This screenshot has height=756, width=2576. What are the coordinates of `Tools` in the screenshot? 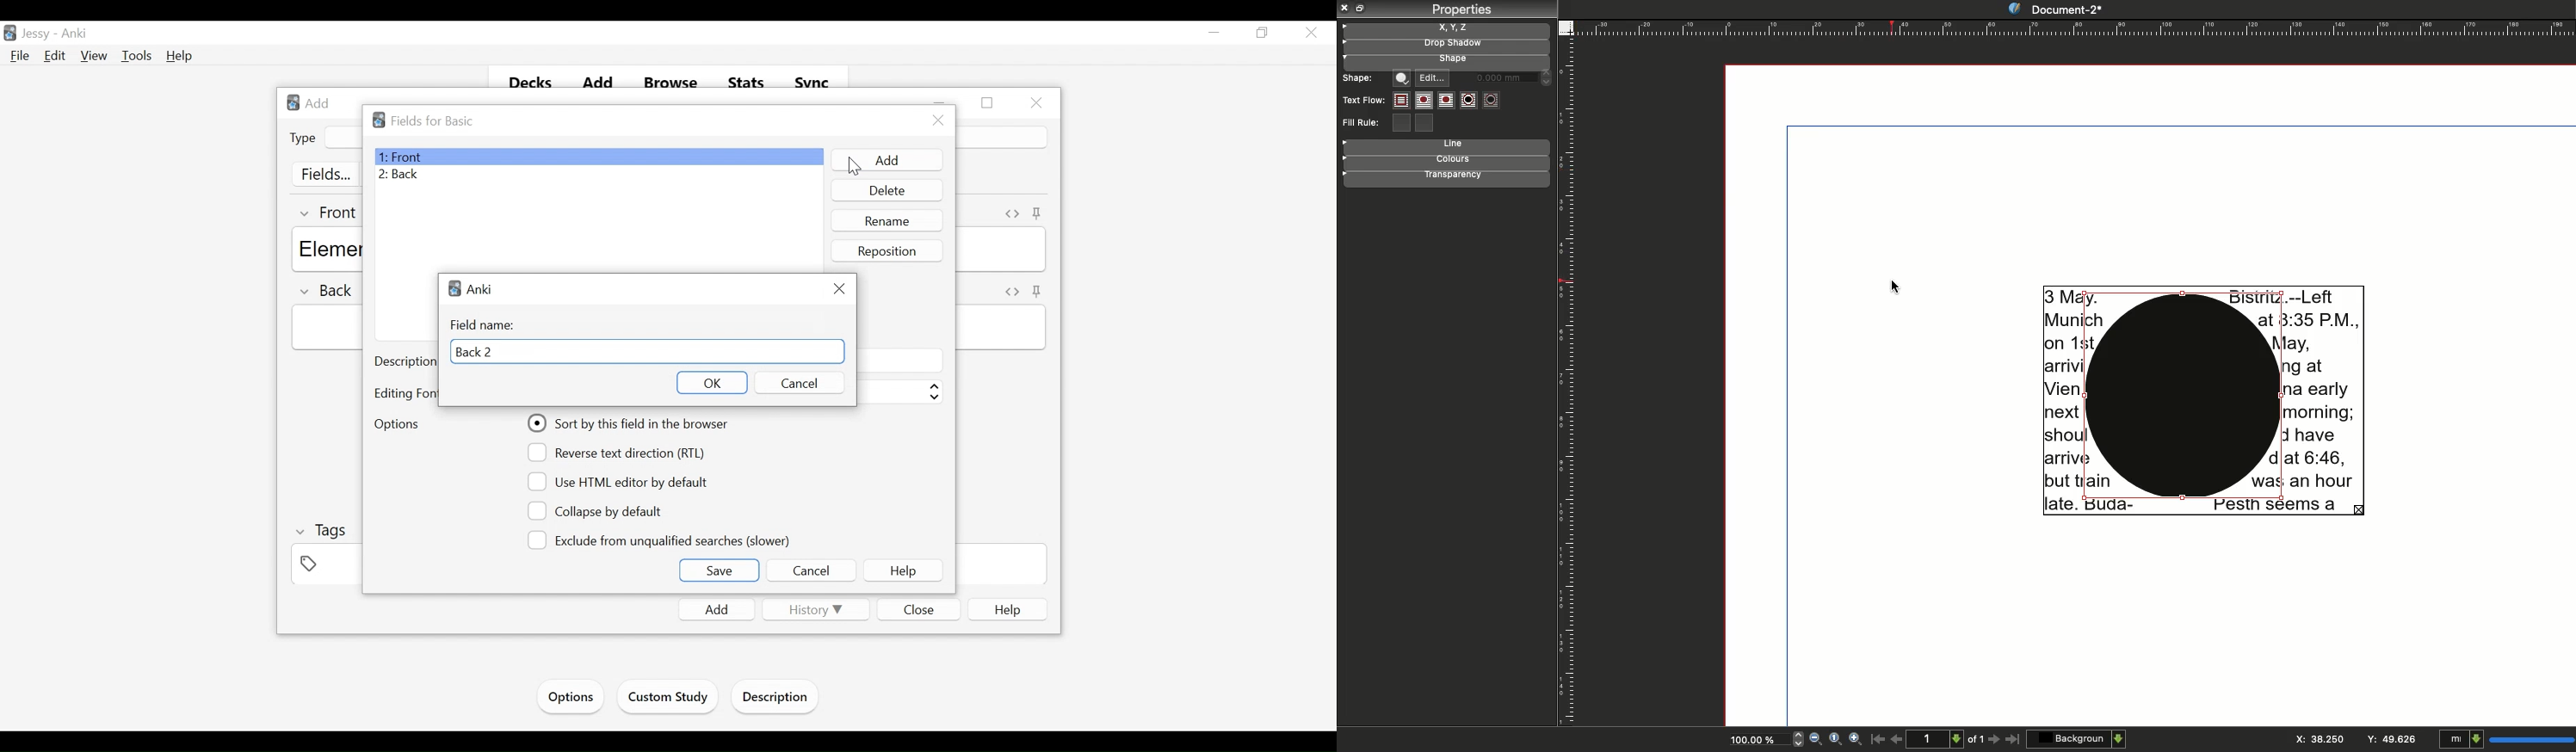 It's located at (137, 56).